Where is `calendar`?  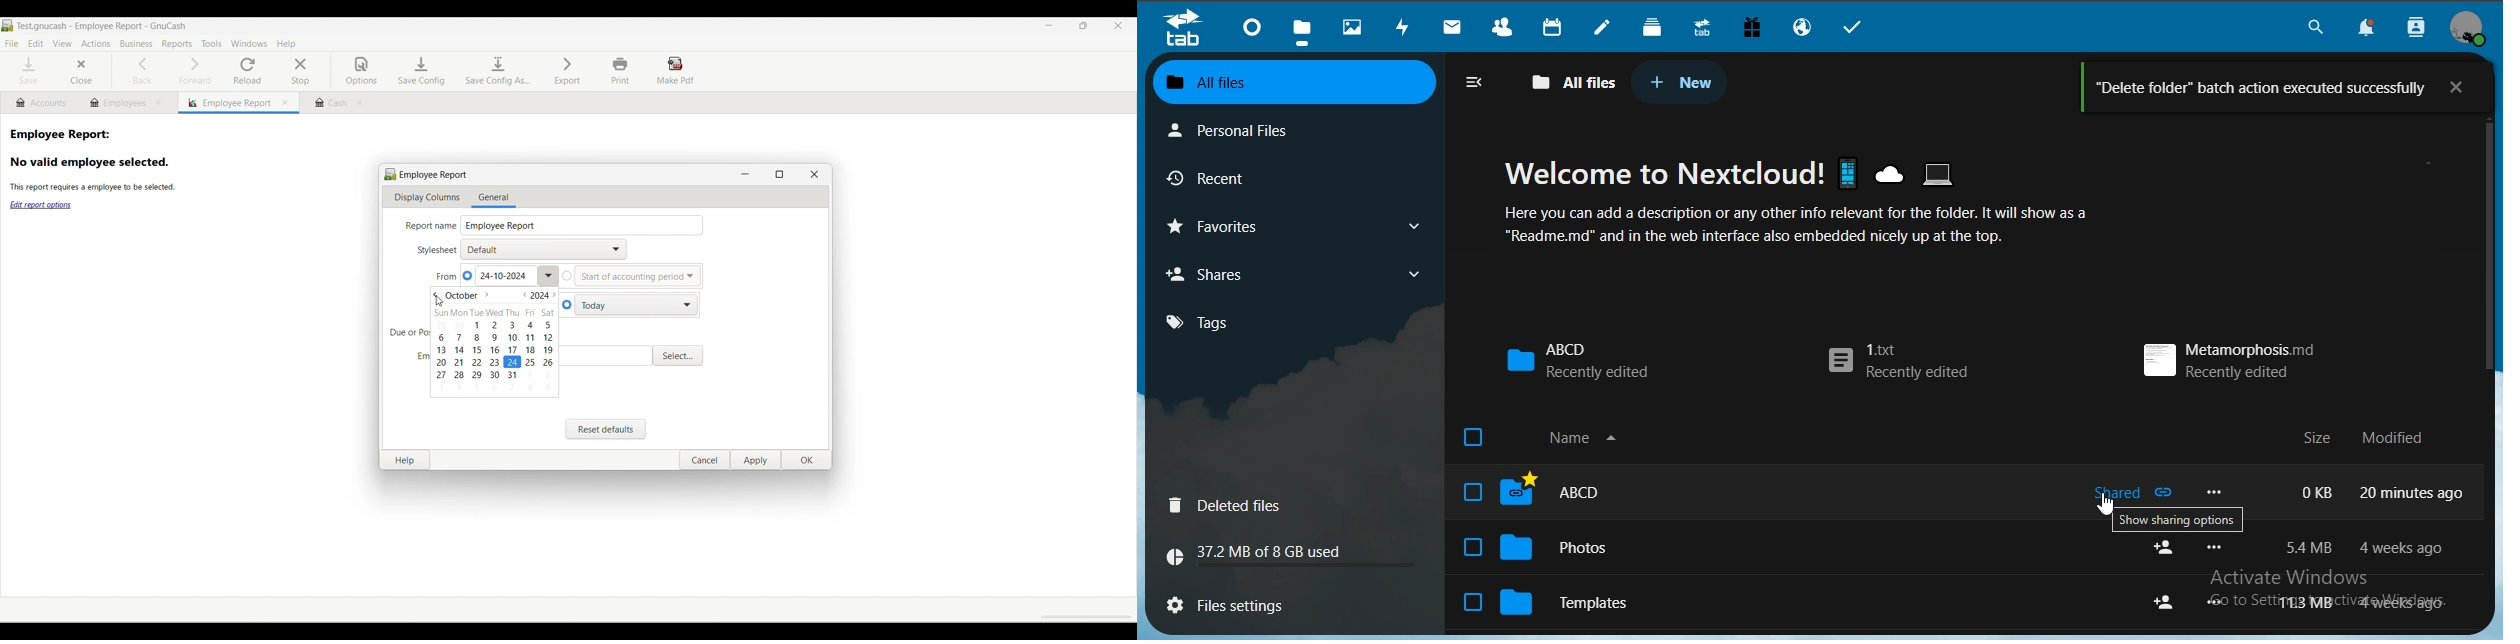
calendar is located at coordinates (1554, 26).